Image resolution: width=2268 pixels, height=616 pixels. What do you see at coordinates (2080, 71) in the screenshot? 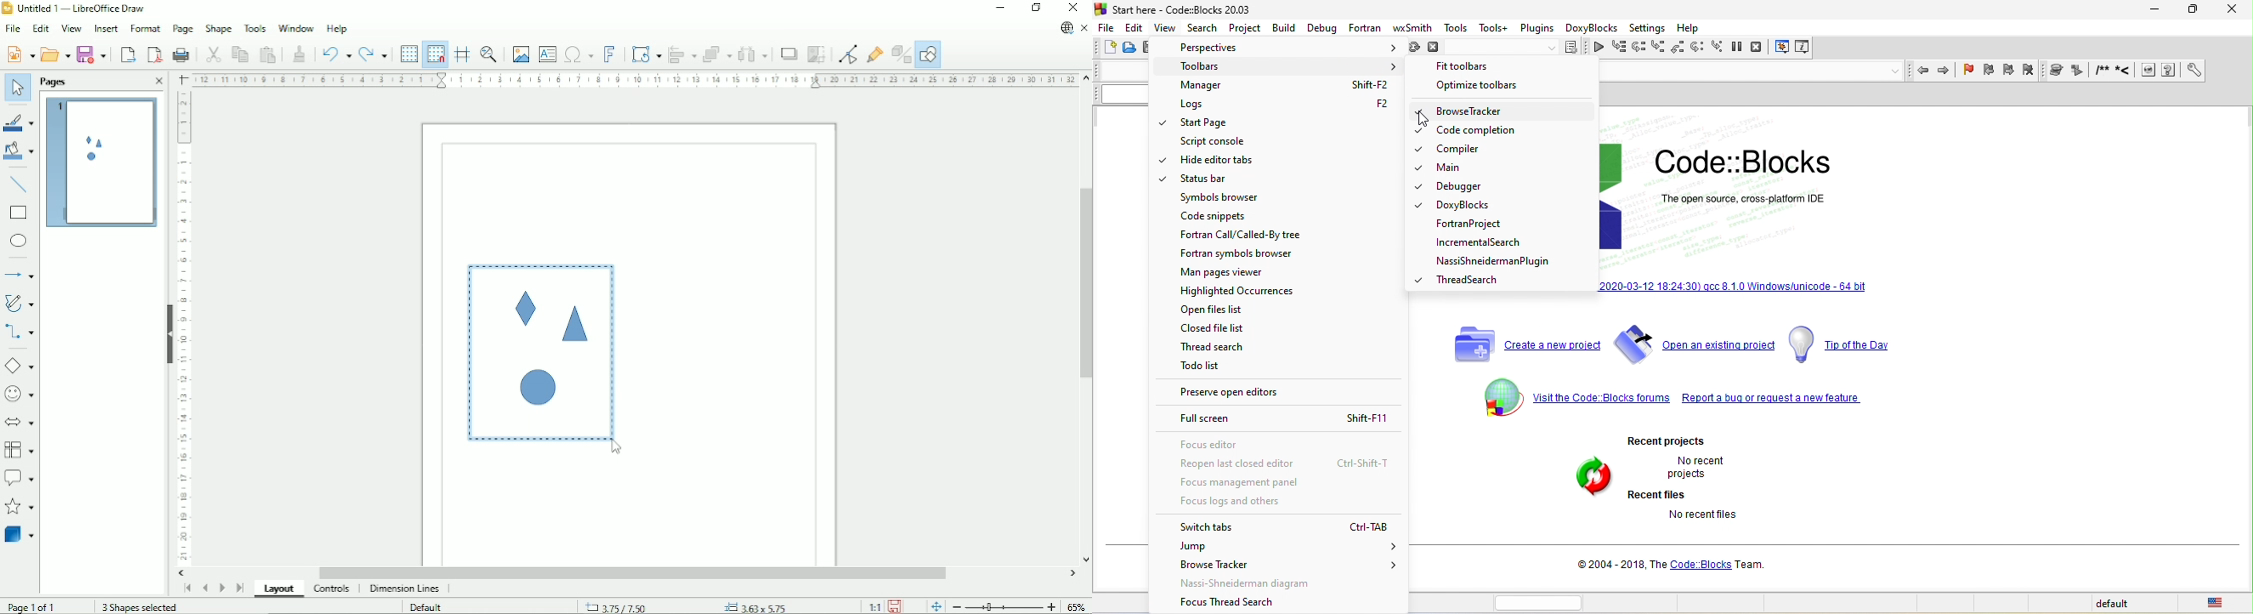
I see `extract documentation` at bounding box center [2080, 71].